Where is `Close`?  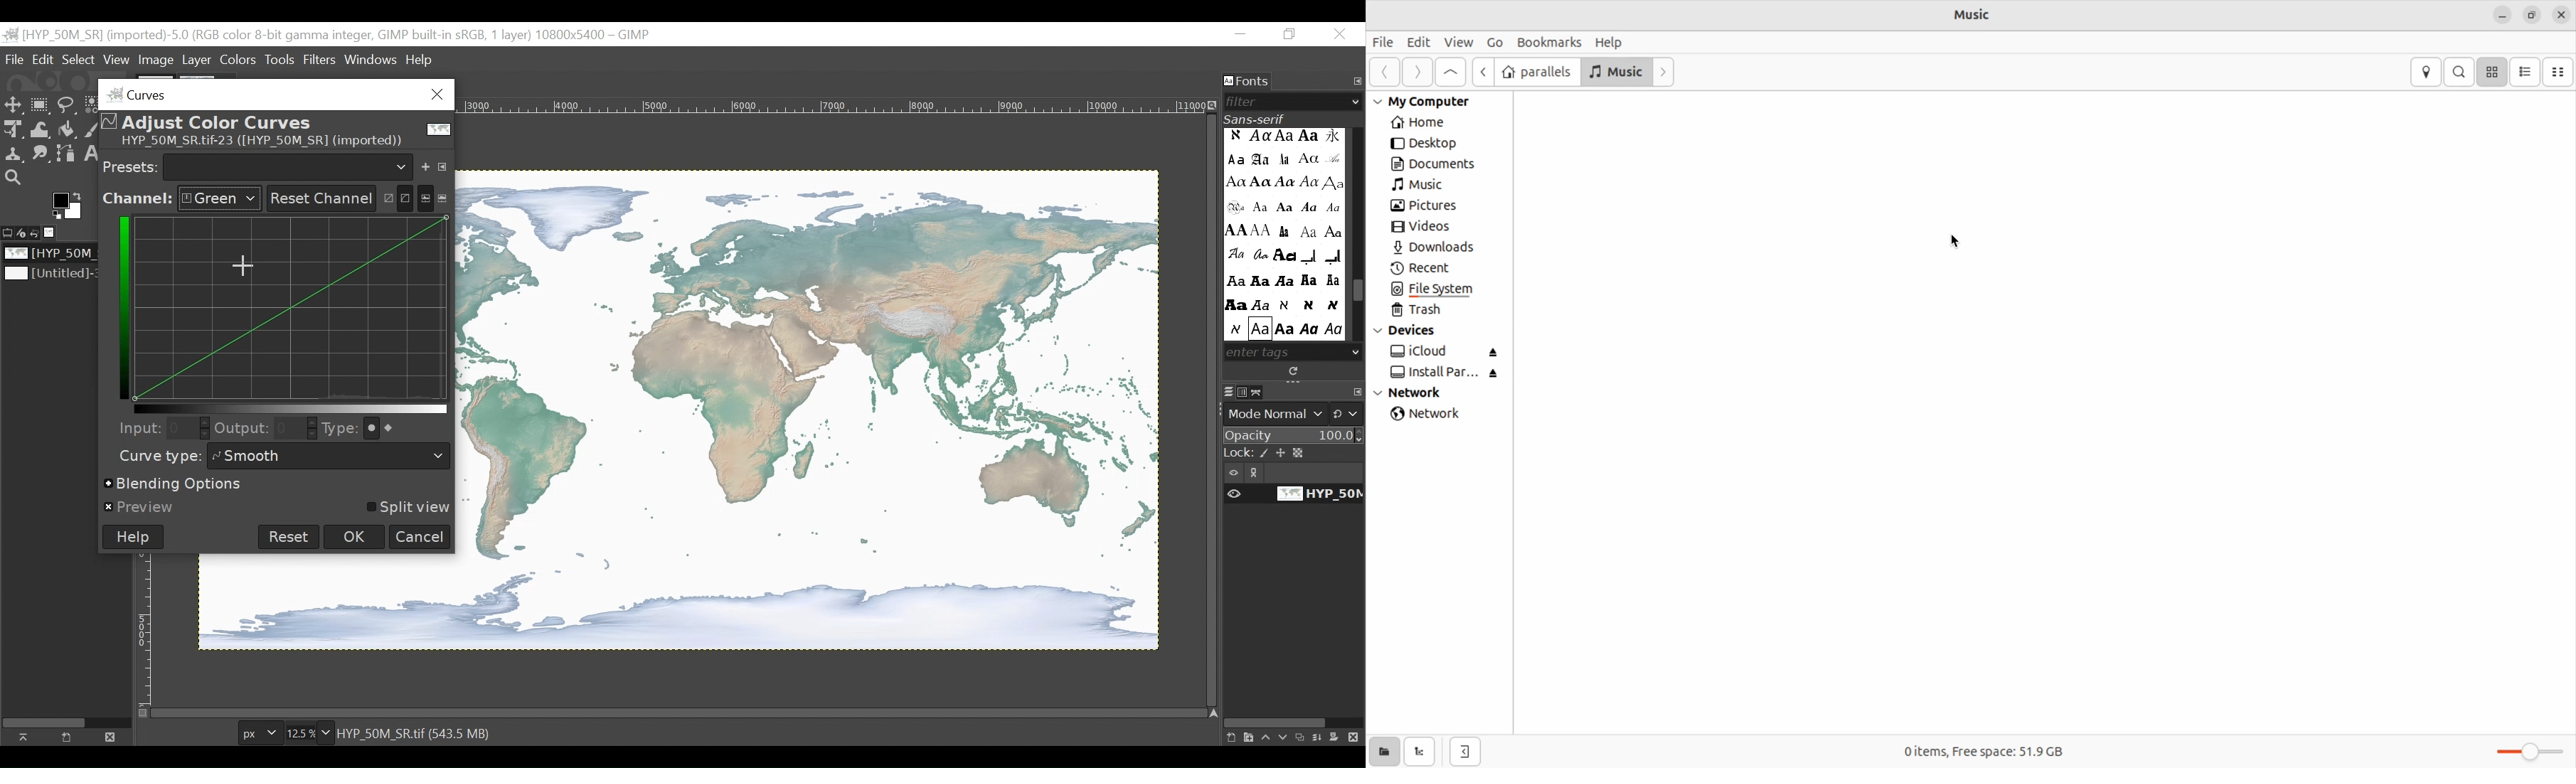 Close is located at coordinates (1341, 35).